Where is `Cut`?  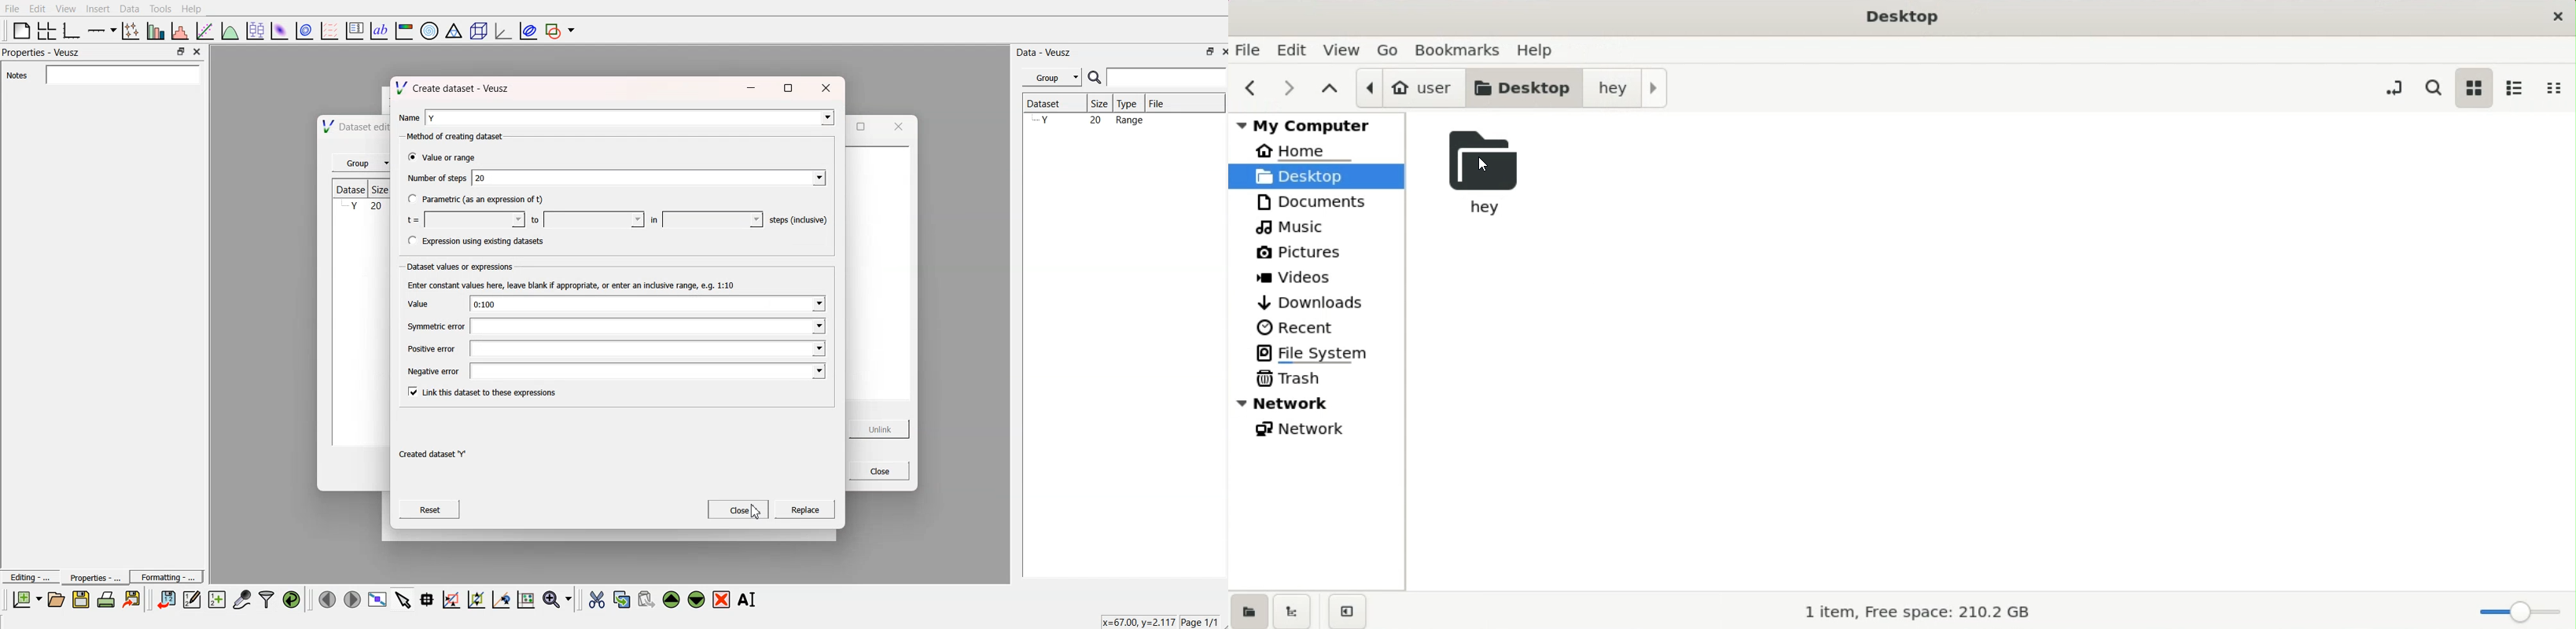
Cut is located at coordinates (597, 599).